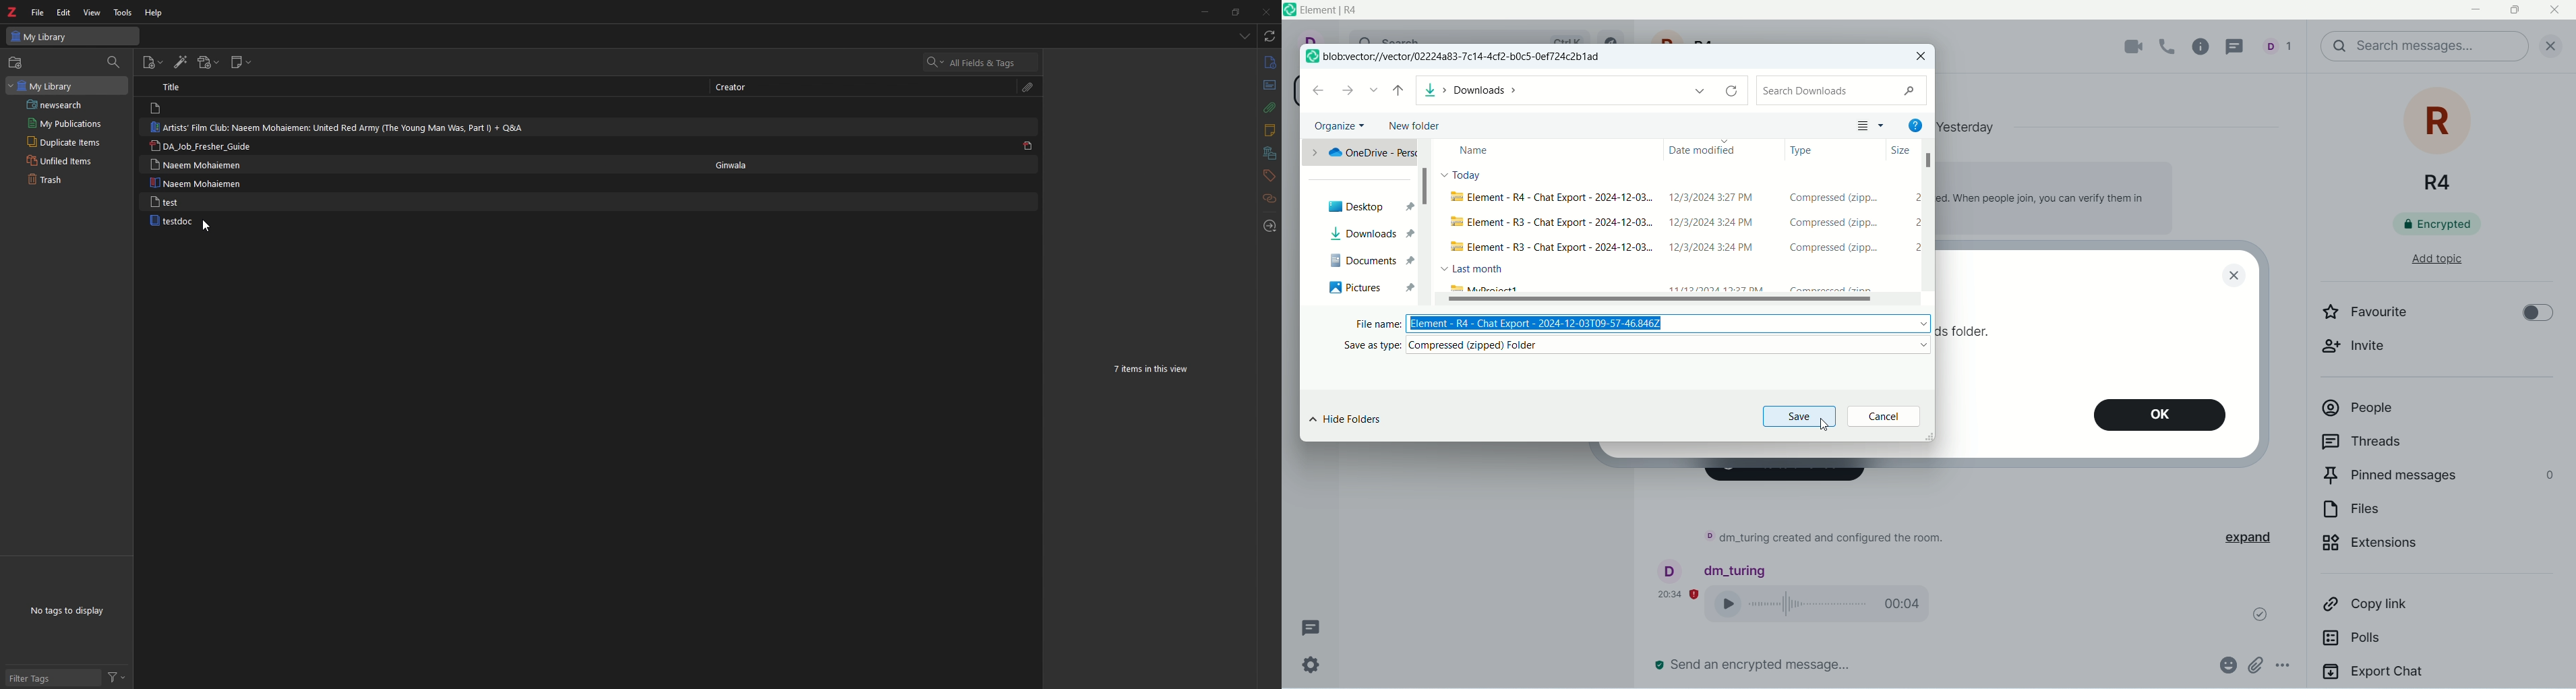 This screenshot has width=2576, height=700. What do you see at coordinates (1428, 221) in the screenshot?
I see `vertical scroll bar` at bounding box center [1428, 221].